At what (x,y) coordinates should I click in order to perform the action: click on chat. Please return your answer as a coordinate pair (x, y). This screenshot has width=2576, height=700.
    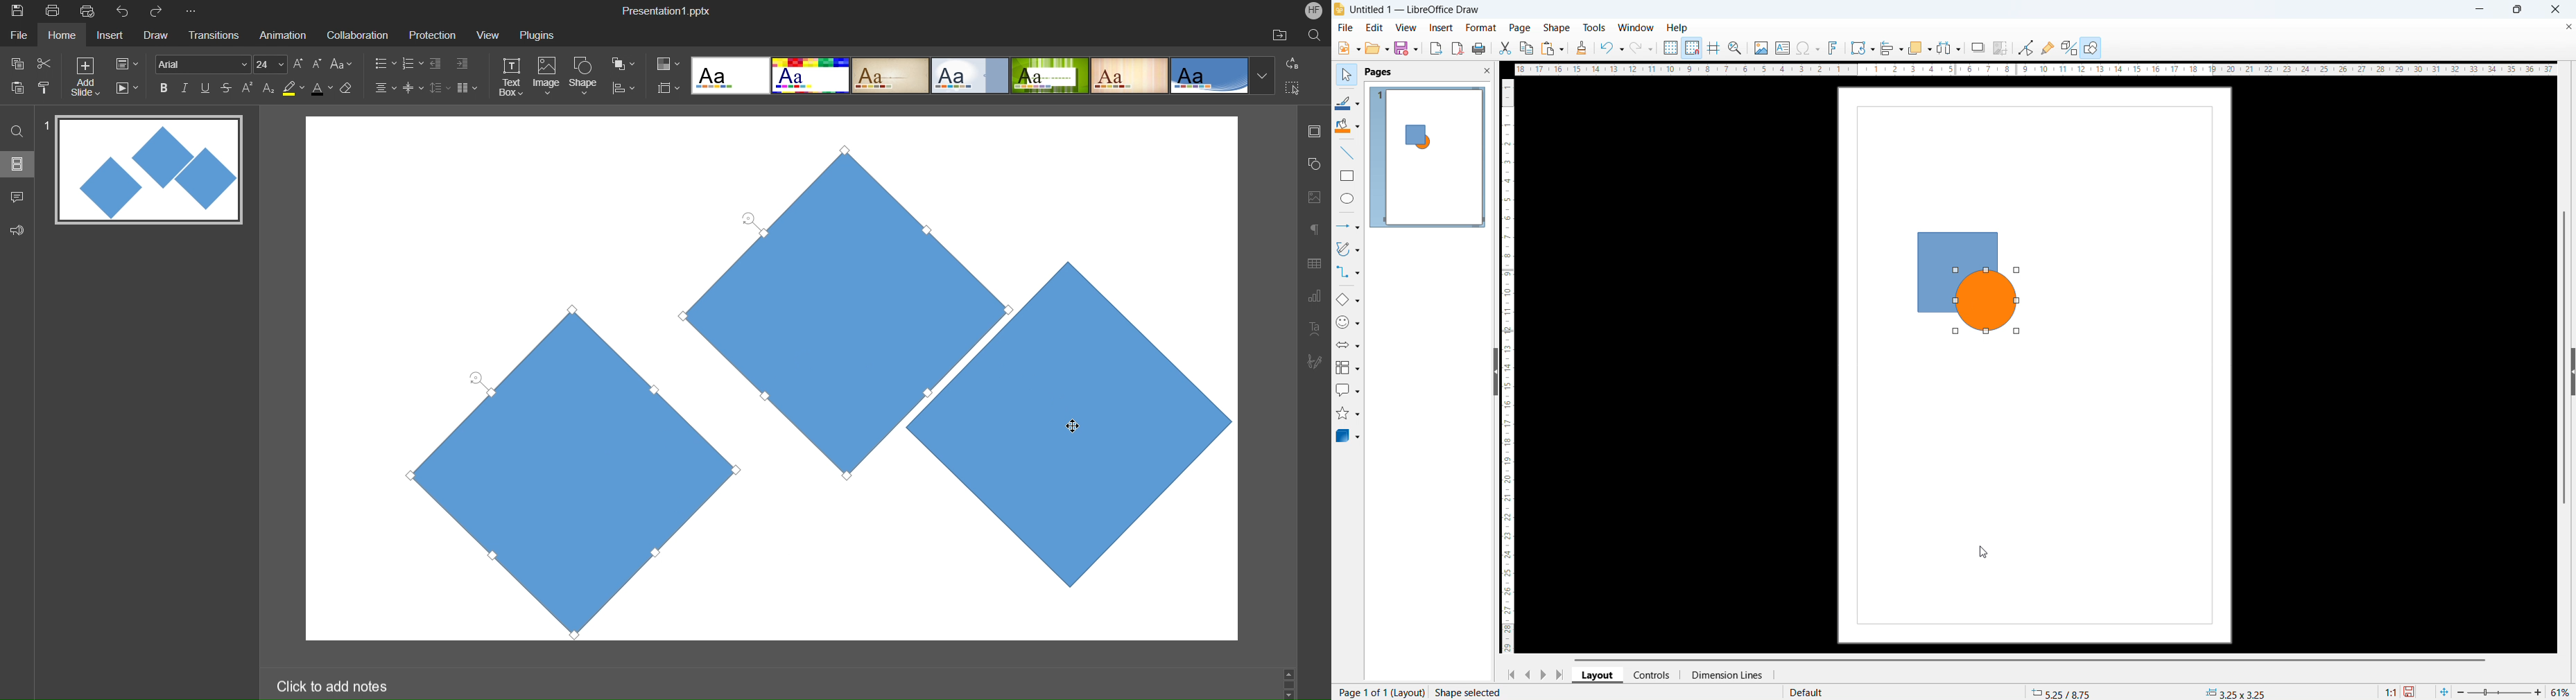
    Looking at the image, I should click on (19, 195).